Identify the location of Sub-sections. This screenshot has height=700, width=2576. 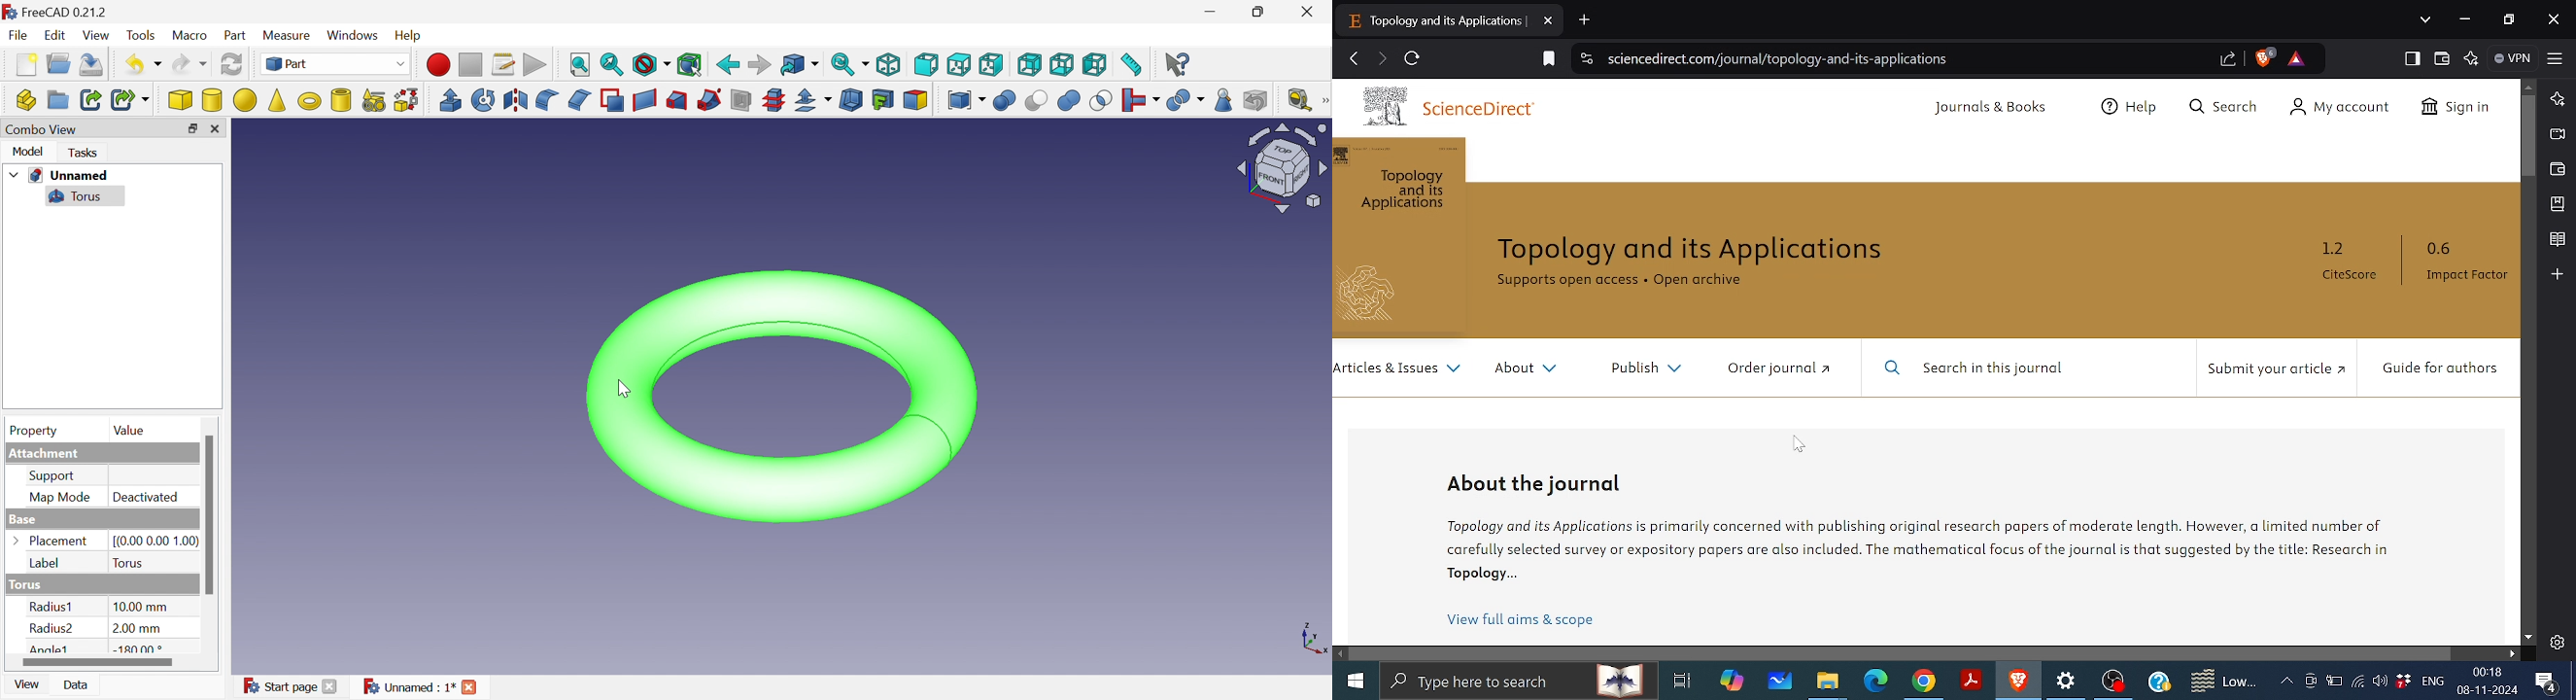
(773, 100).